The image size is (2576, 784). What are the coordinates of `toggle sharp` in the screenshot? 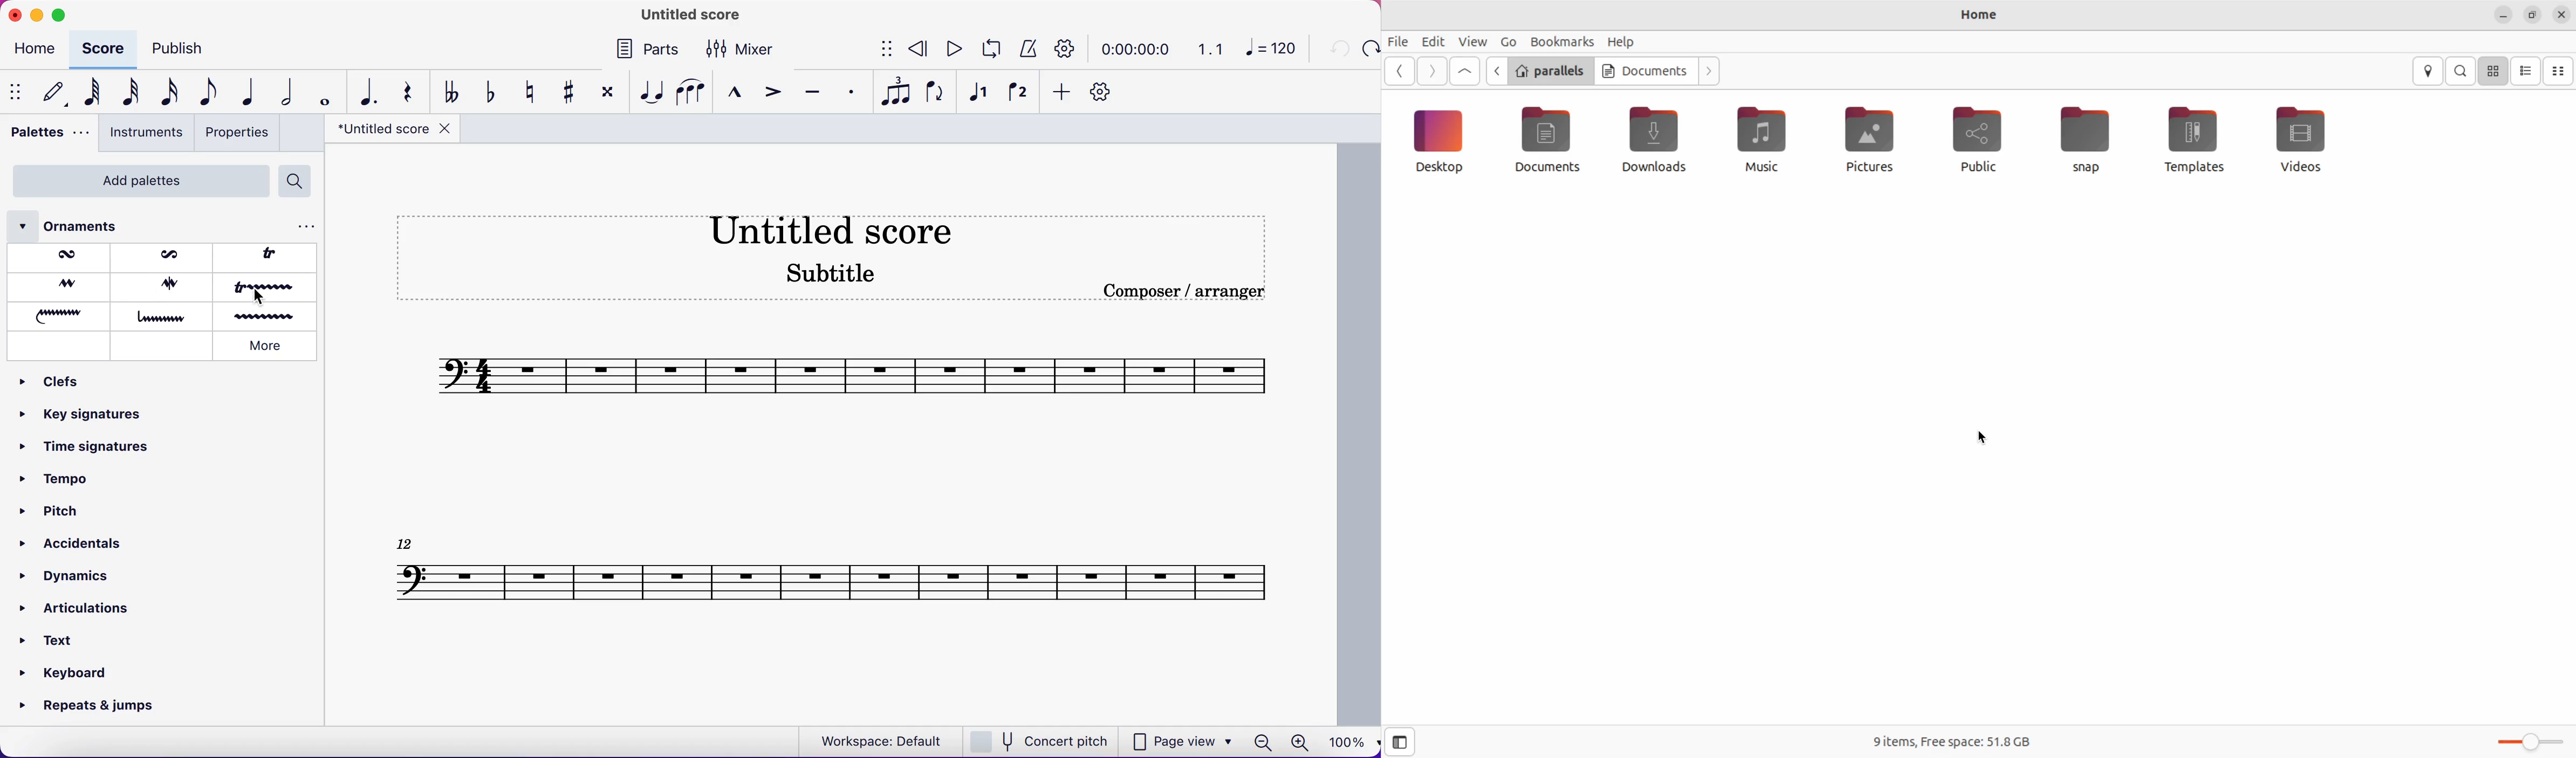 It's located at (567, 91).